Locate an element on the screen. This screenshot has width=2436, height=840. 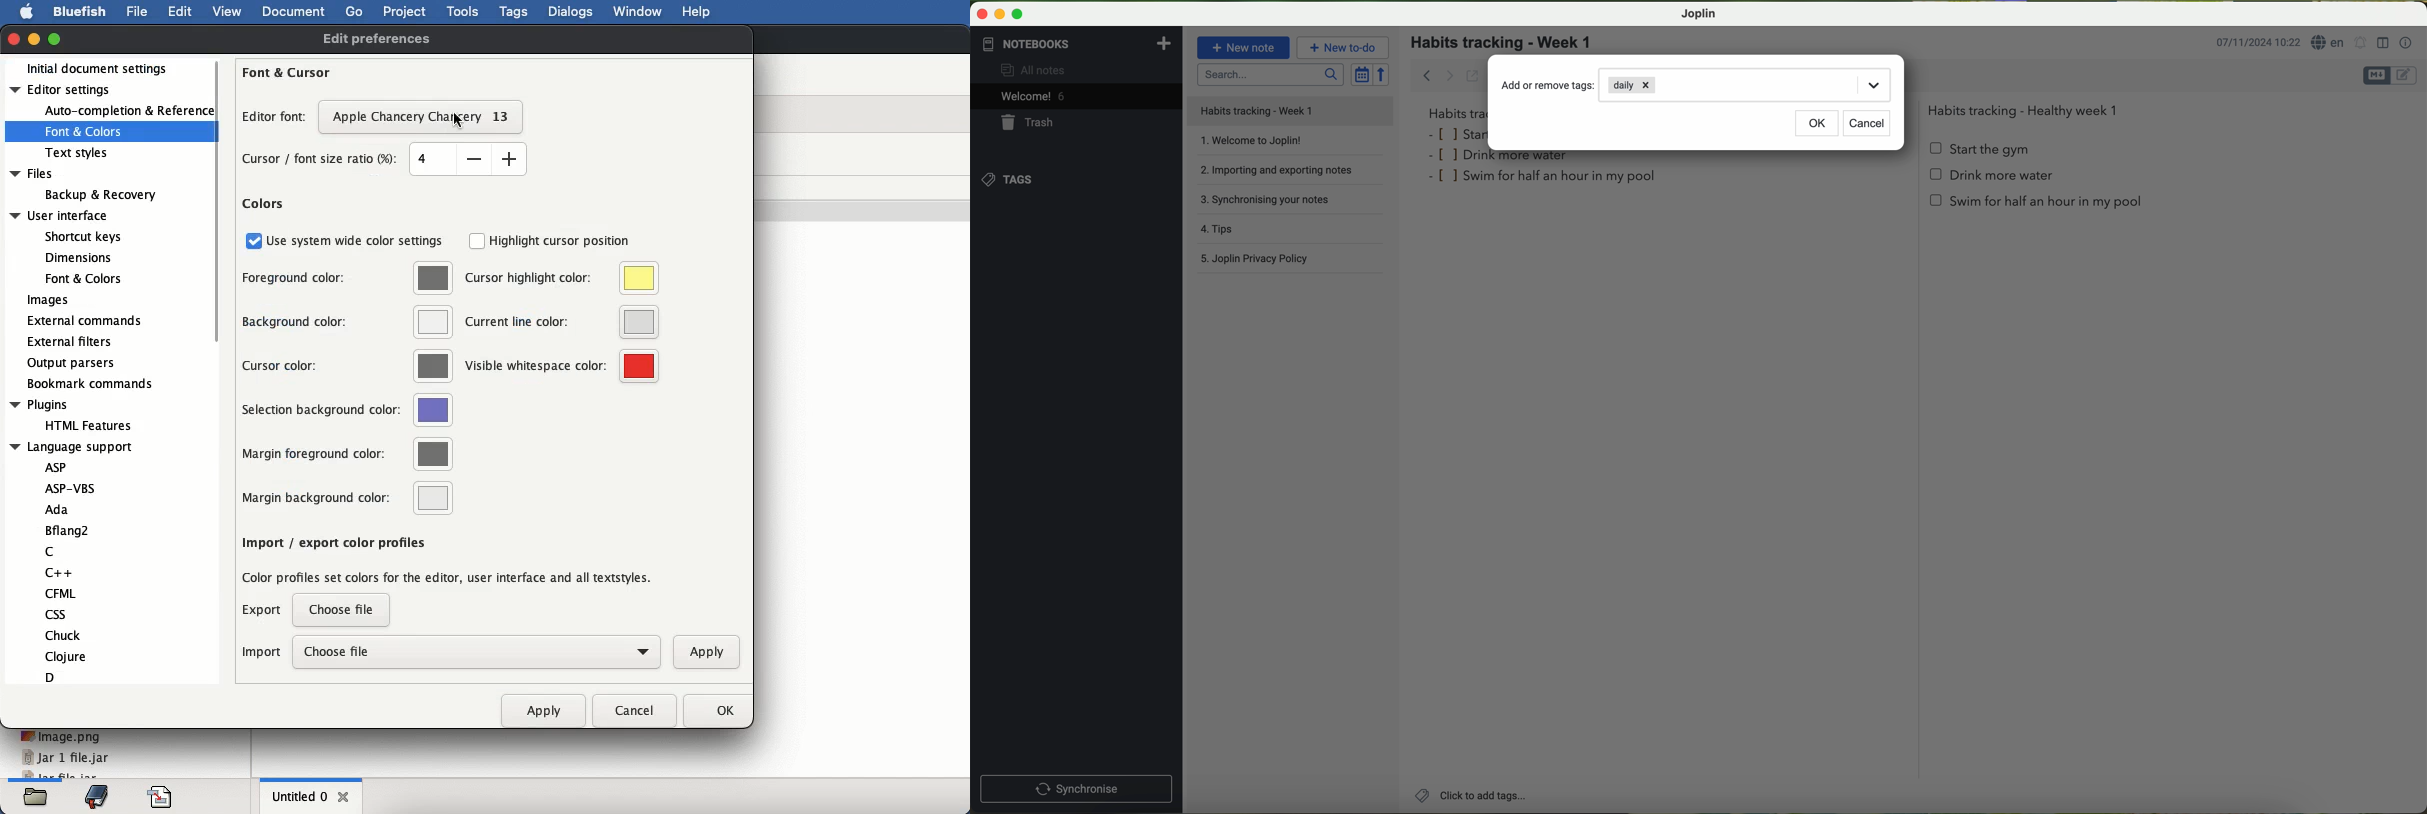
habits tracking - week 1 is located at coordinates (1508, 43).